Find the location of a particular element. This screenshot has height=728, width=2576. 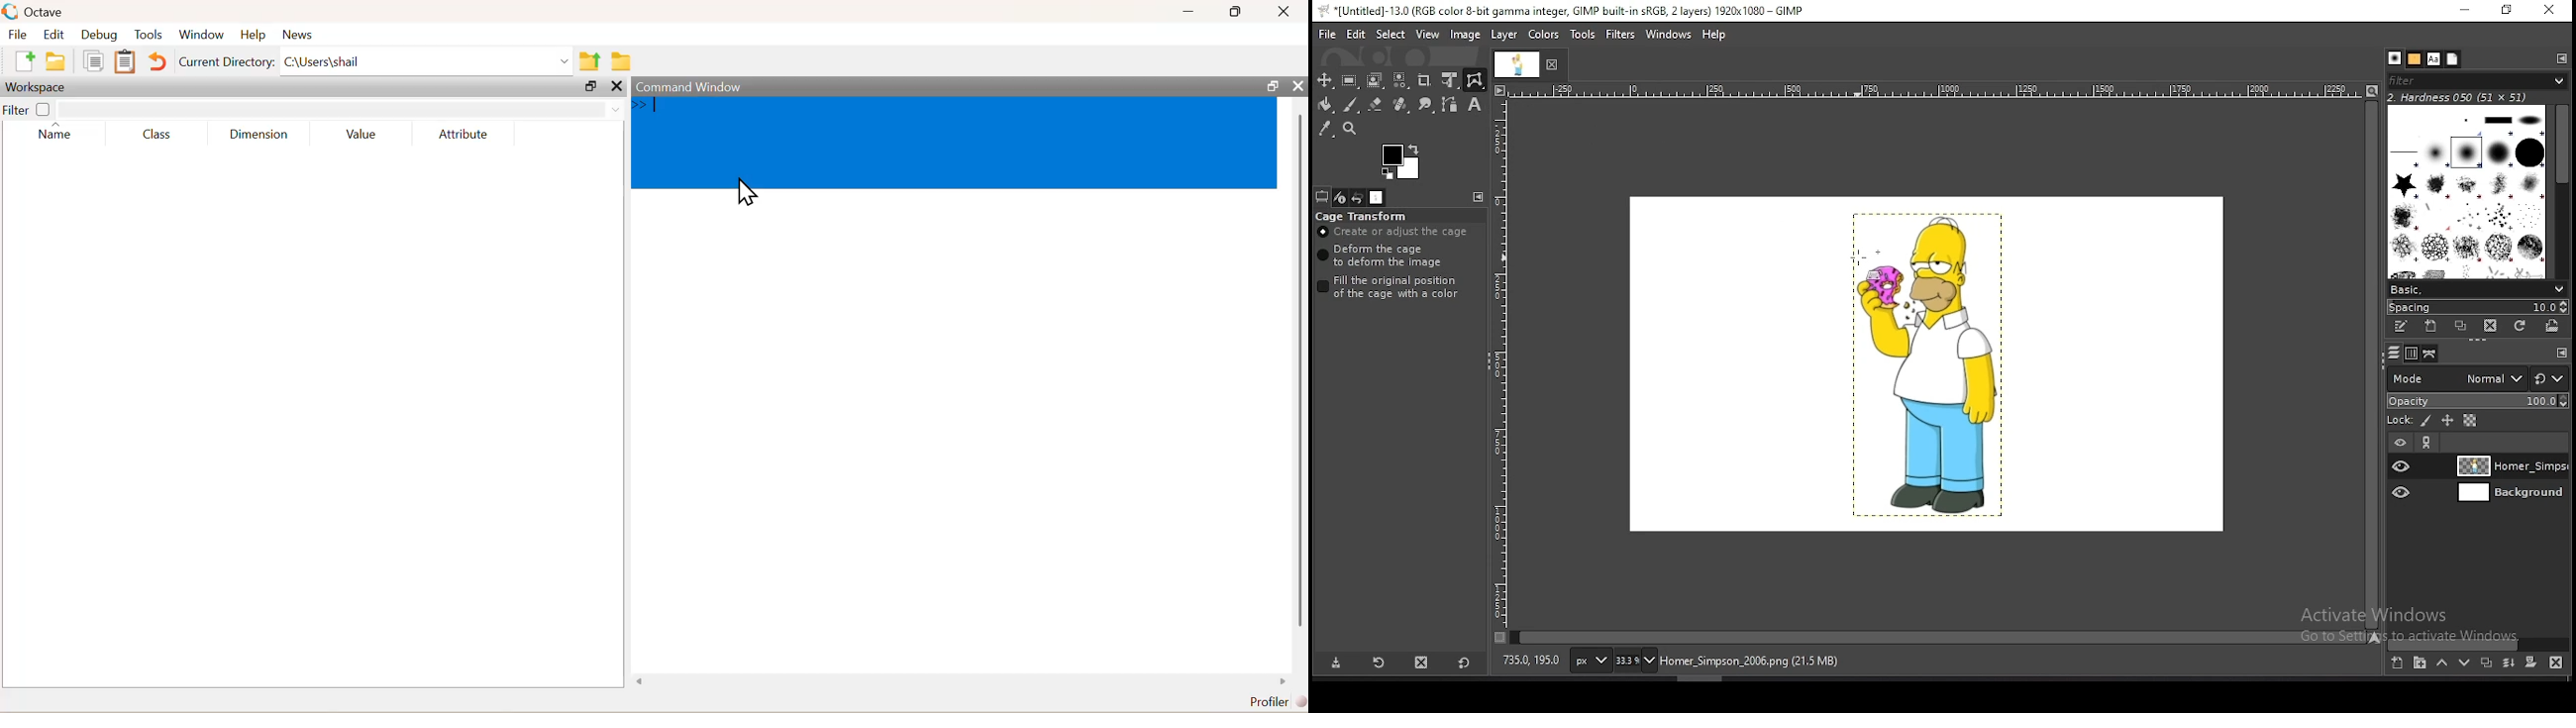

window is located at coordinates (202, 35).